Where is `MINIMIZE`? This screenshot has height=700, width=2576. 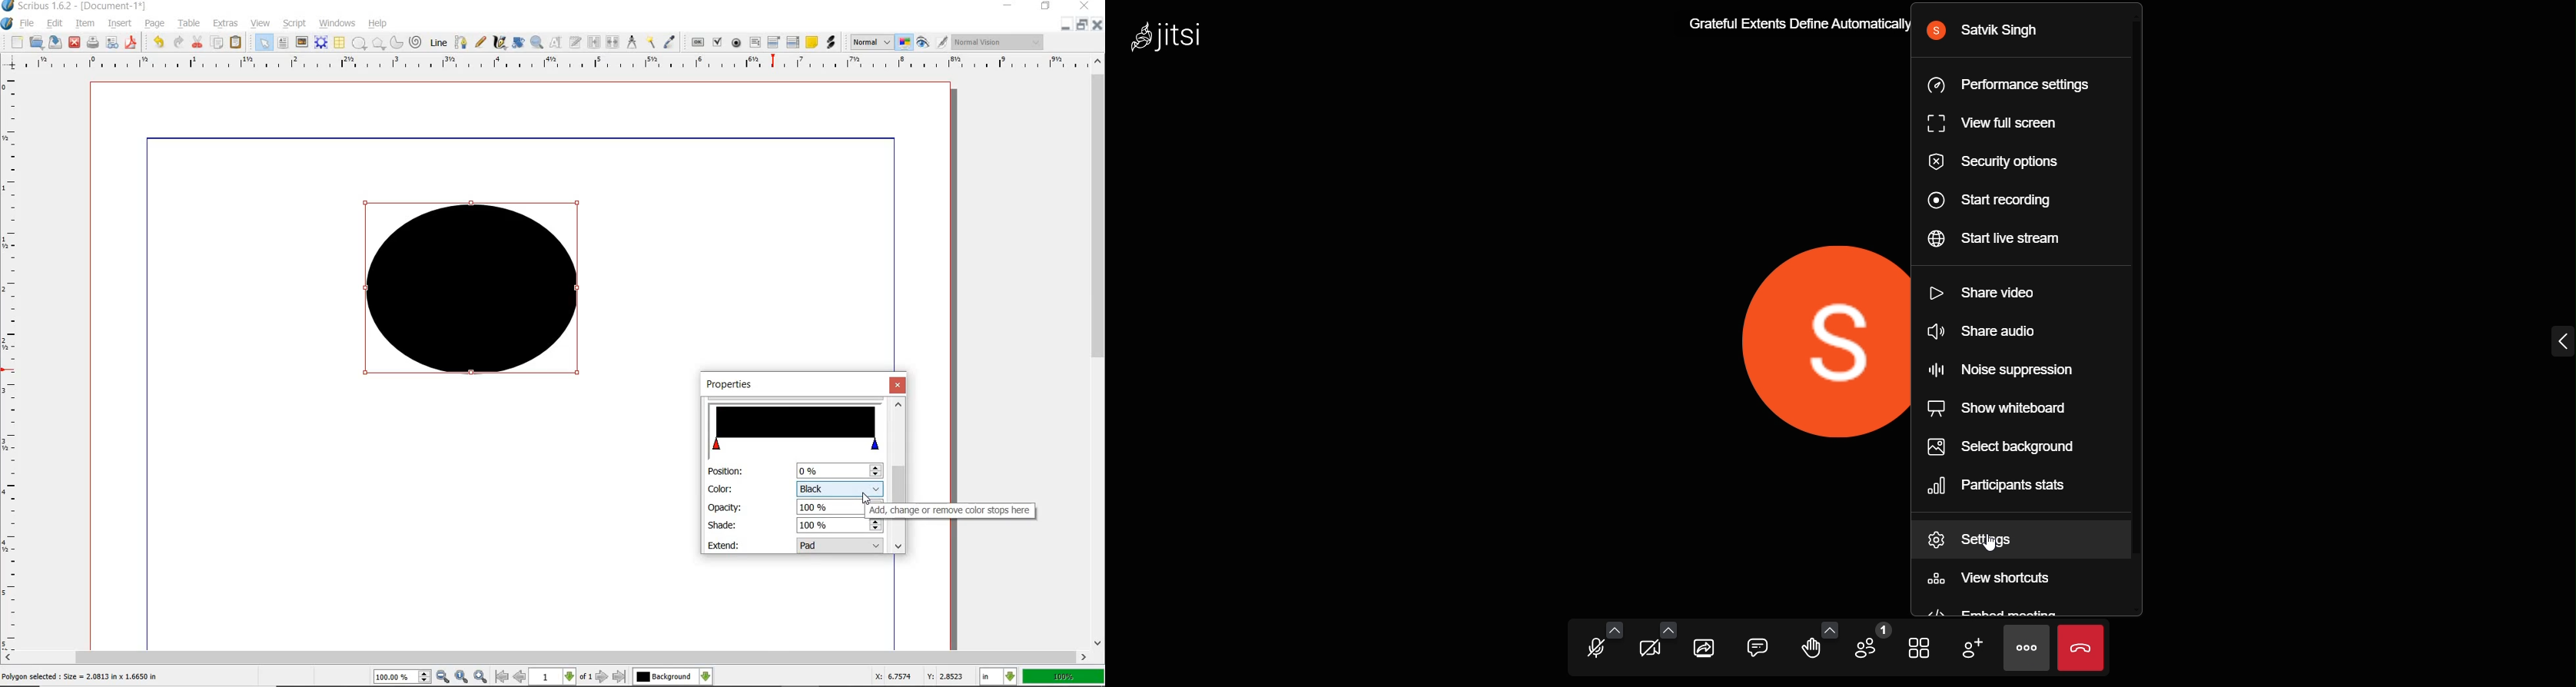
MINIMIZE is located at coordinates (1009, 5).